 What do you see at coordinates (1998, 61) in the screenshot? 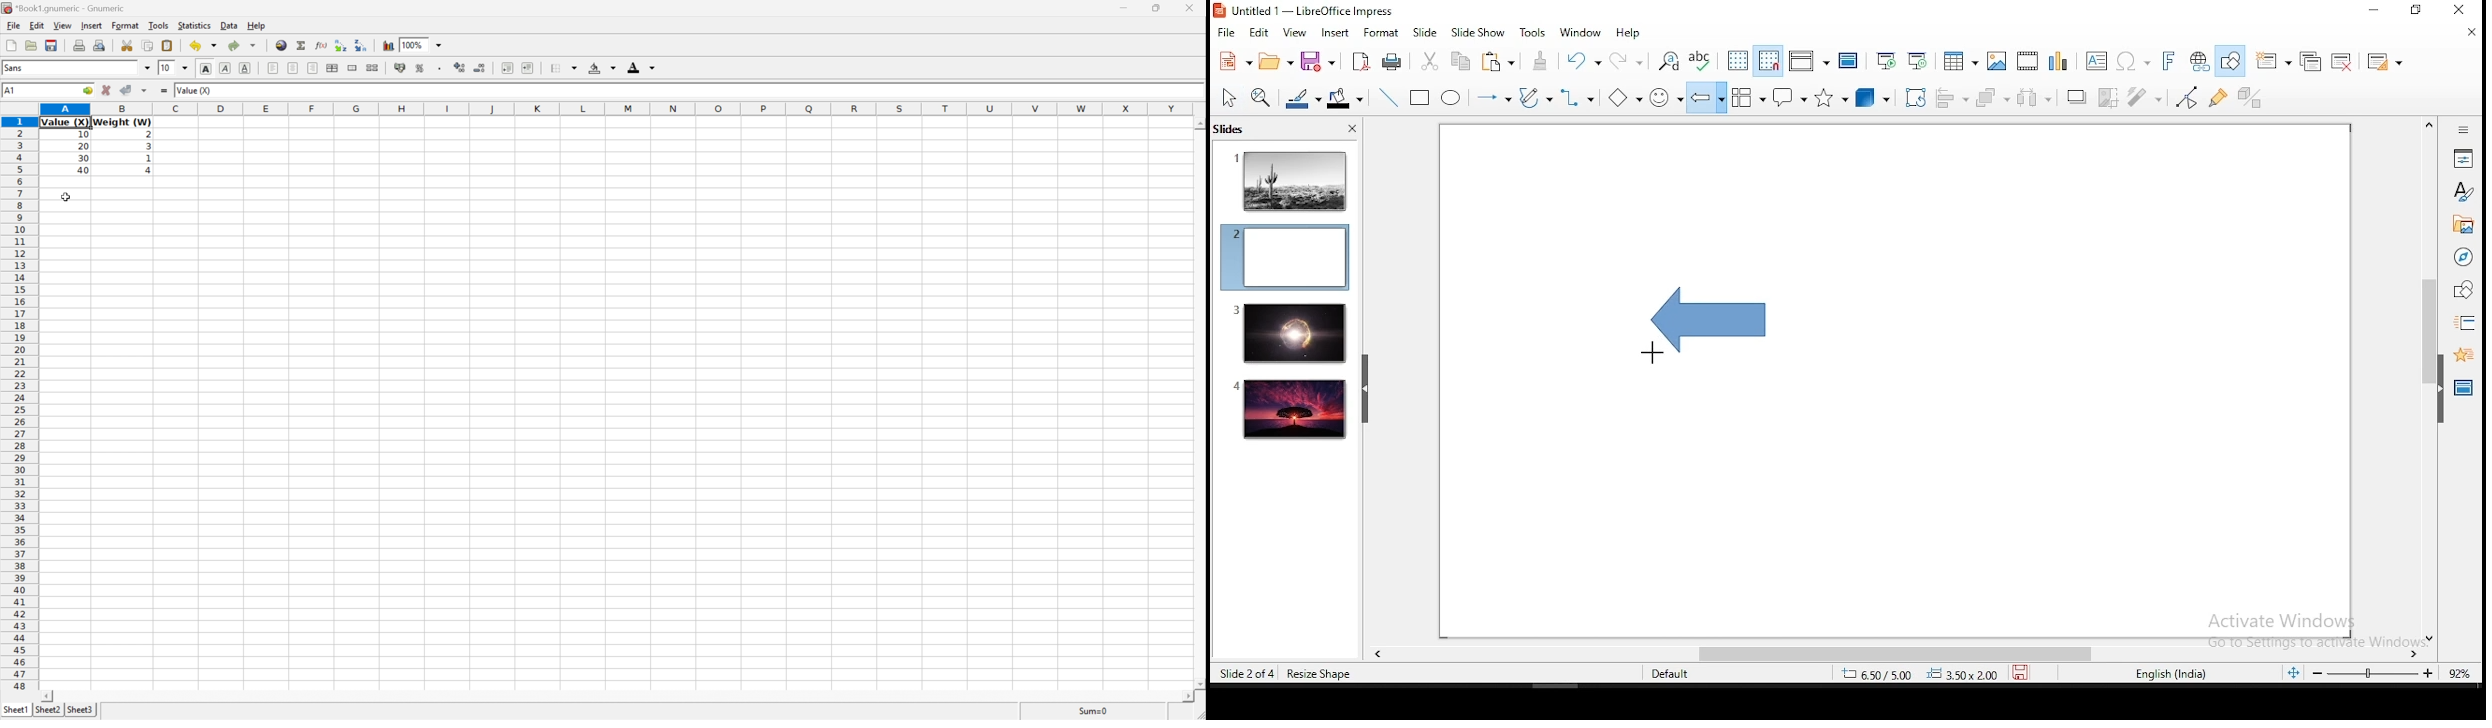
I see `images` at bounding box center [1998, 61].